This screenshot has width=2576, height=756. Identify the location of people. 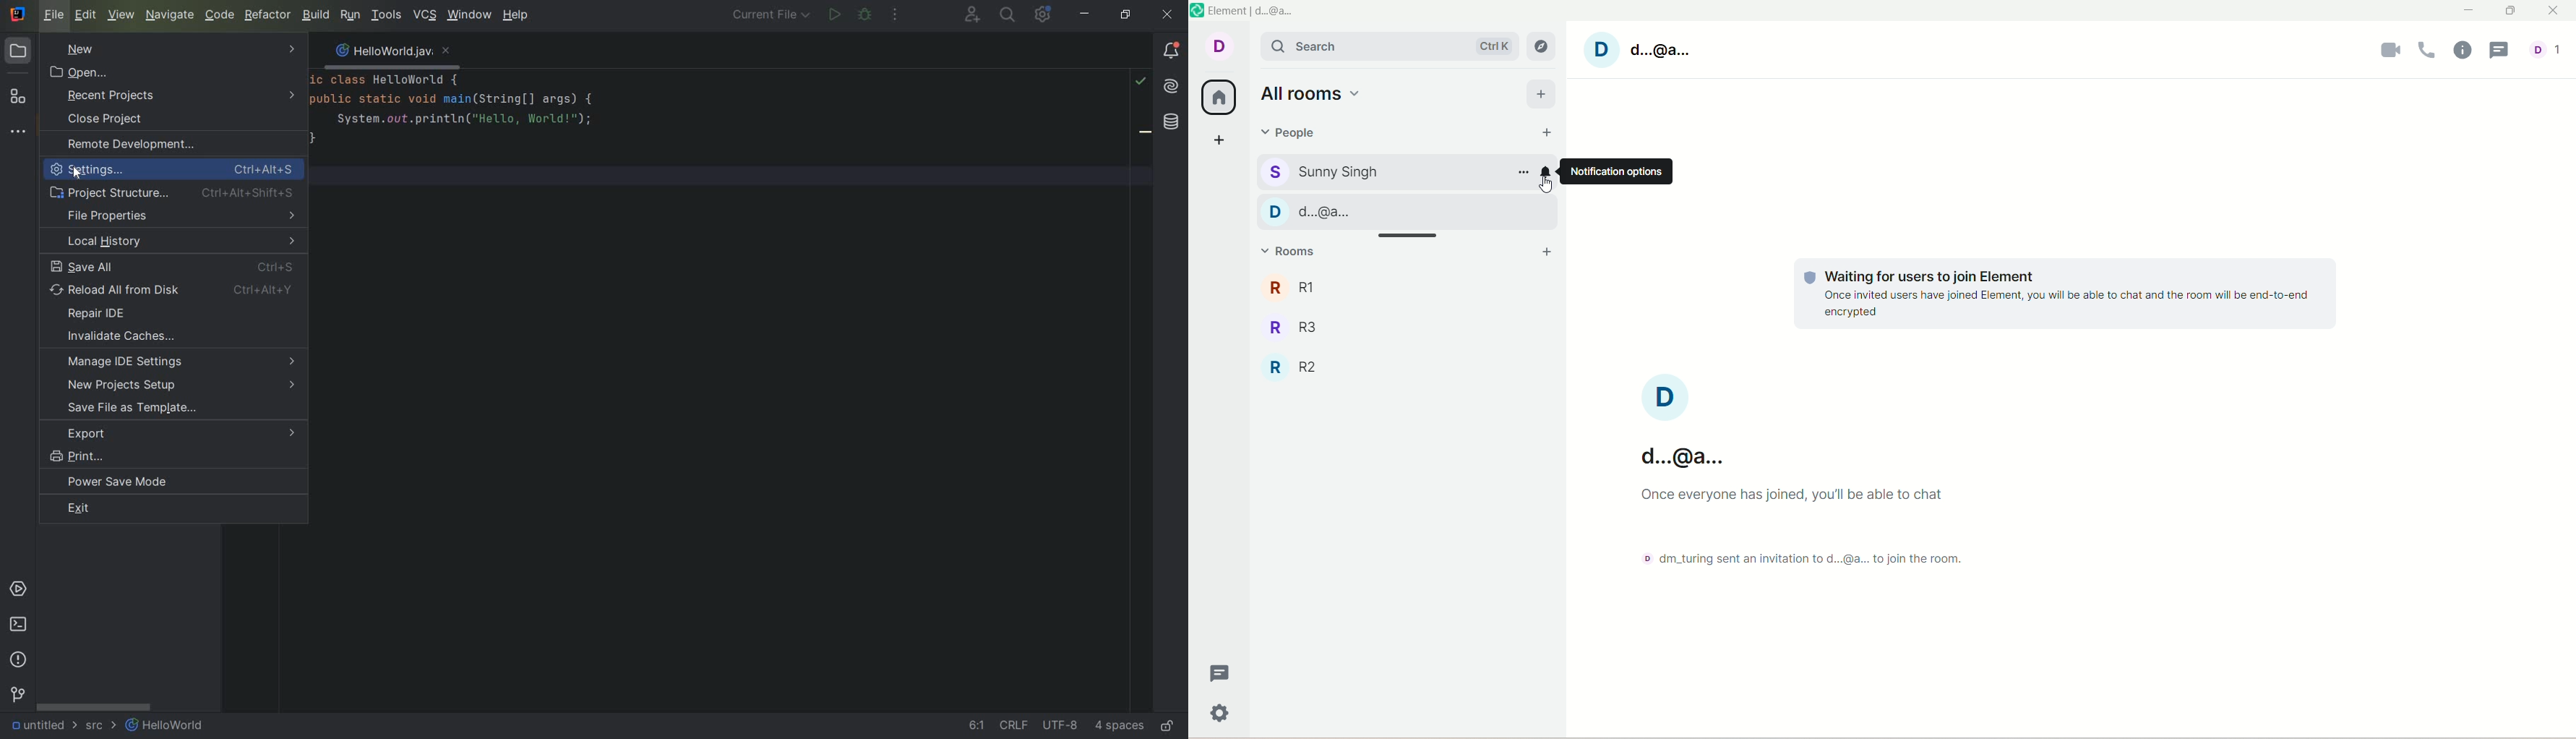
(1293, 131).